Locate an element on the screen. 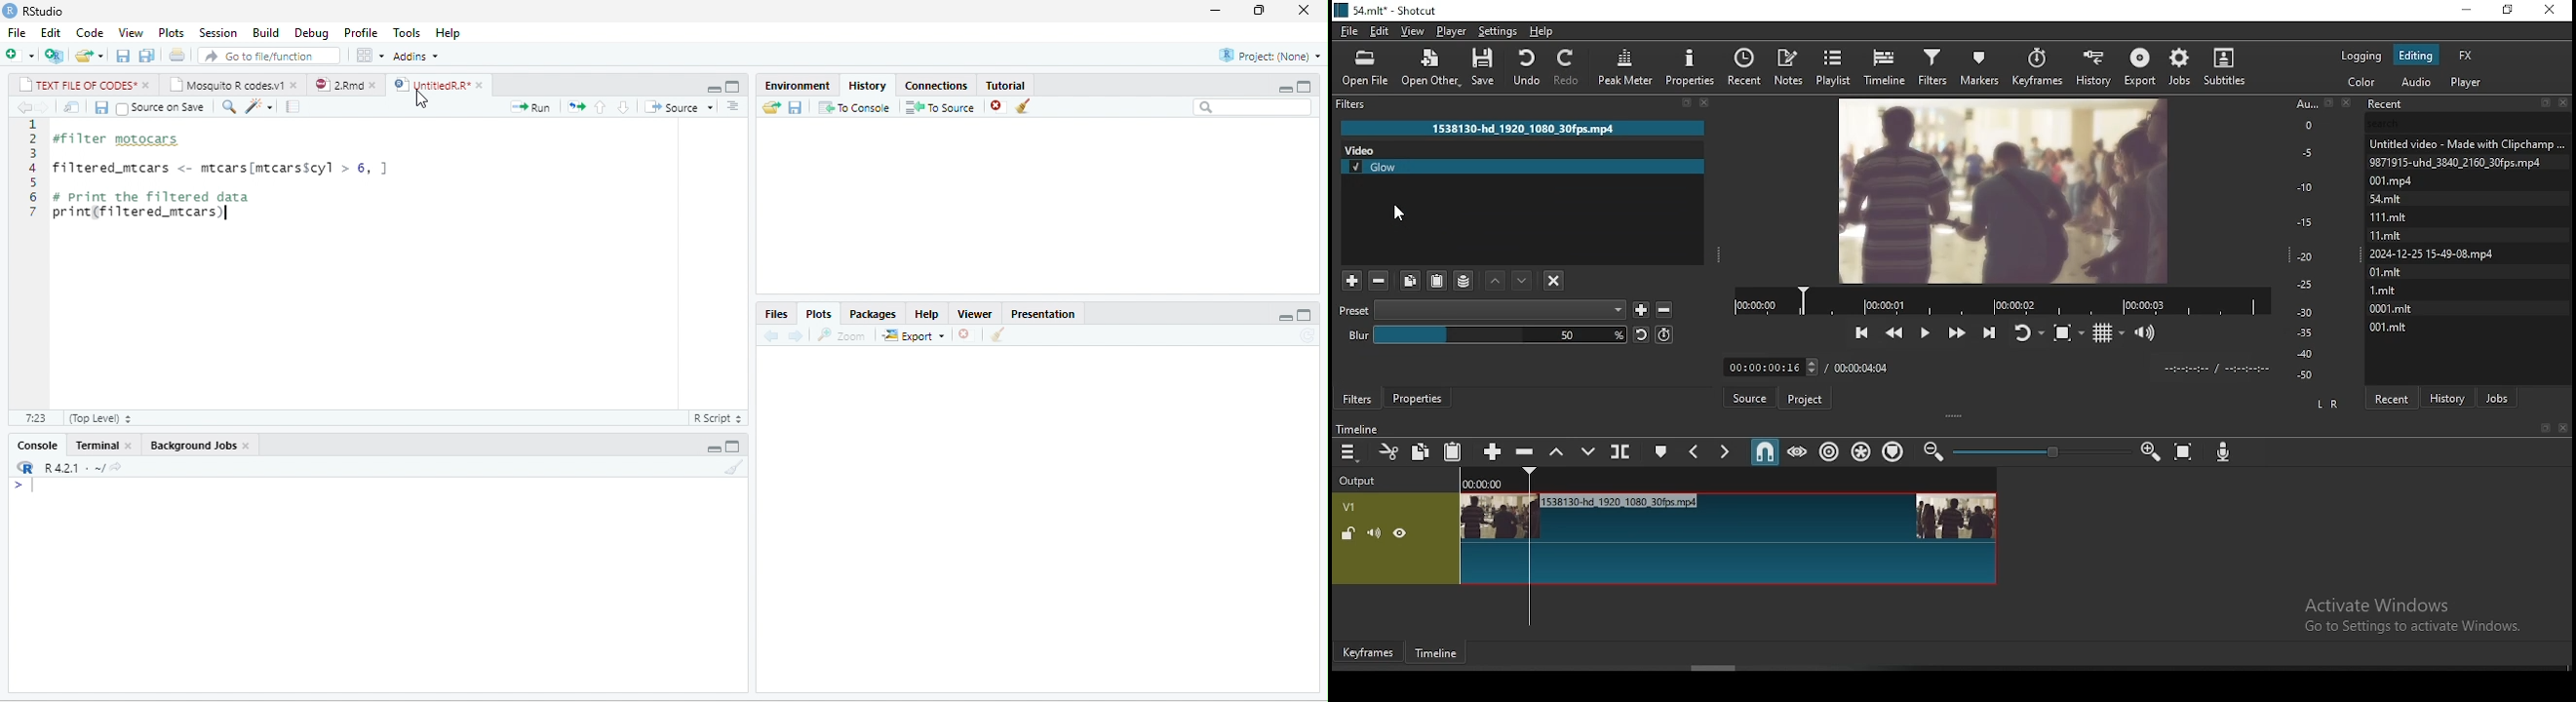  editing is located at coordinates (2415, 55).